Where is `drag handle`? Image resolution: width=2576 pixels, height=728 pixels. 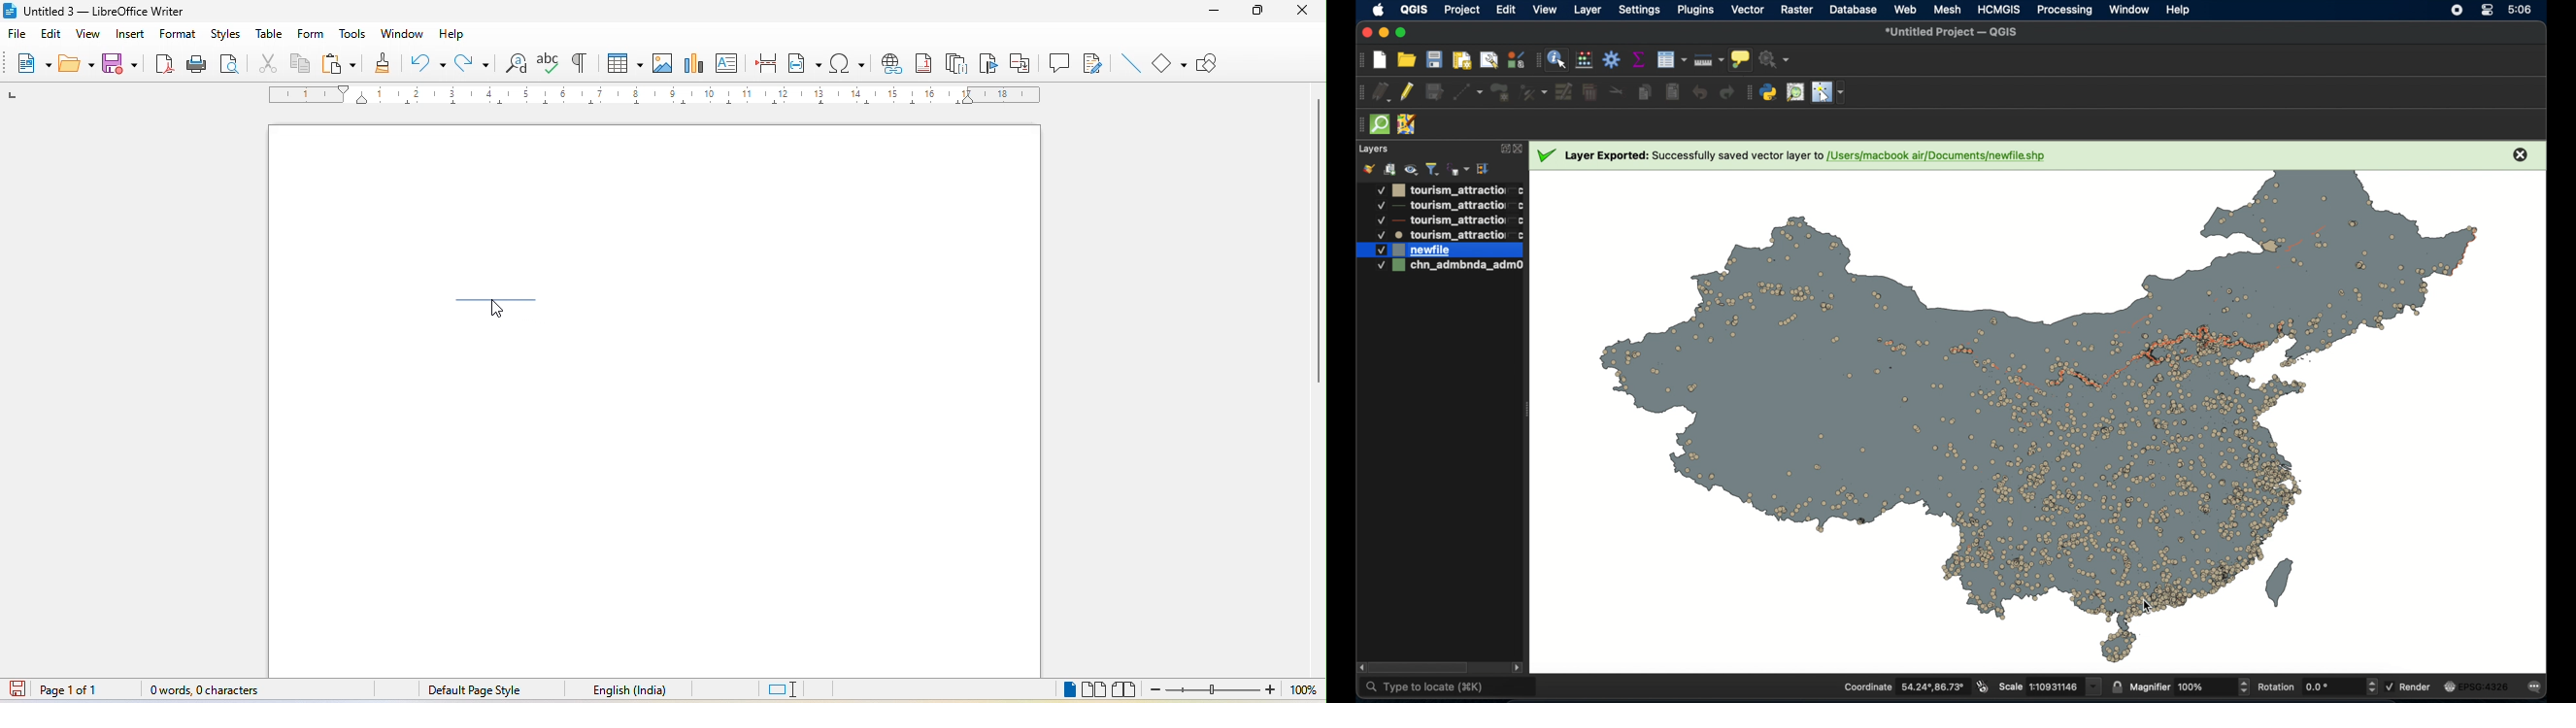 drag handle is located at coordinates (1359, 93).